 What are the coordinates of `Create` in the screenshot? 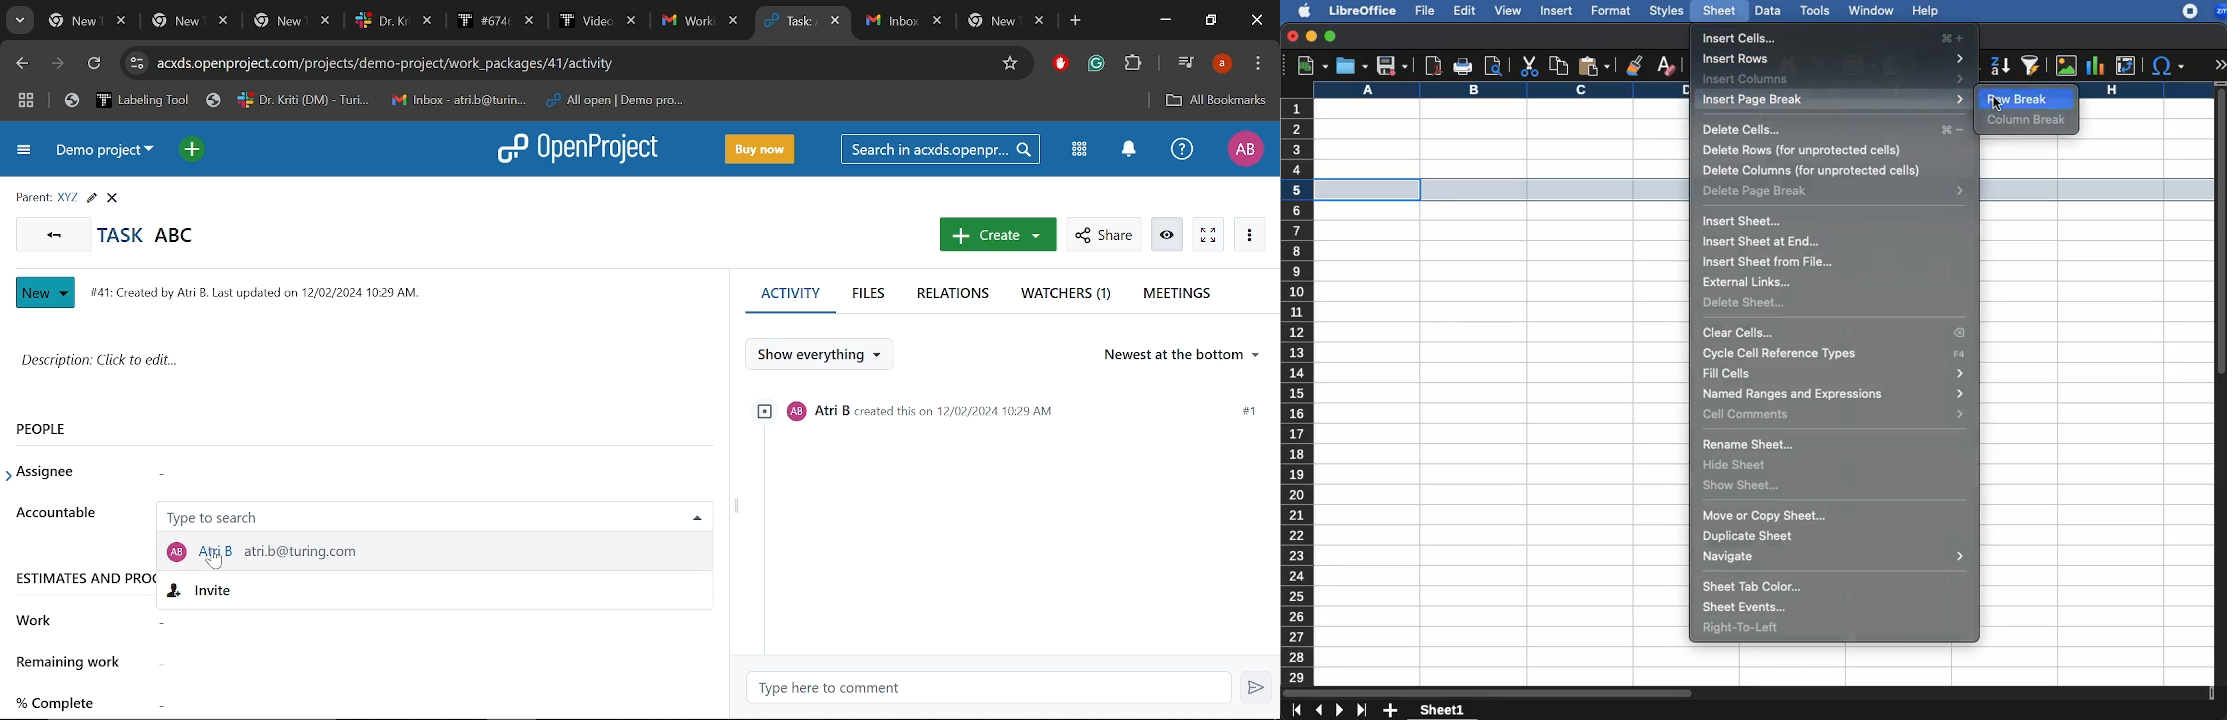 It's located at (998, 235).